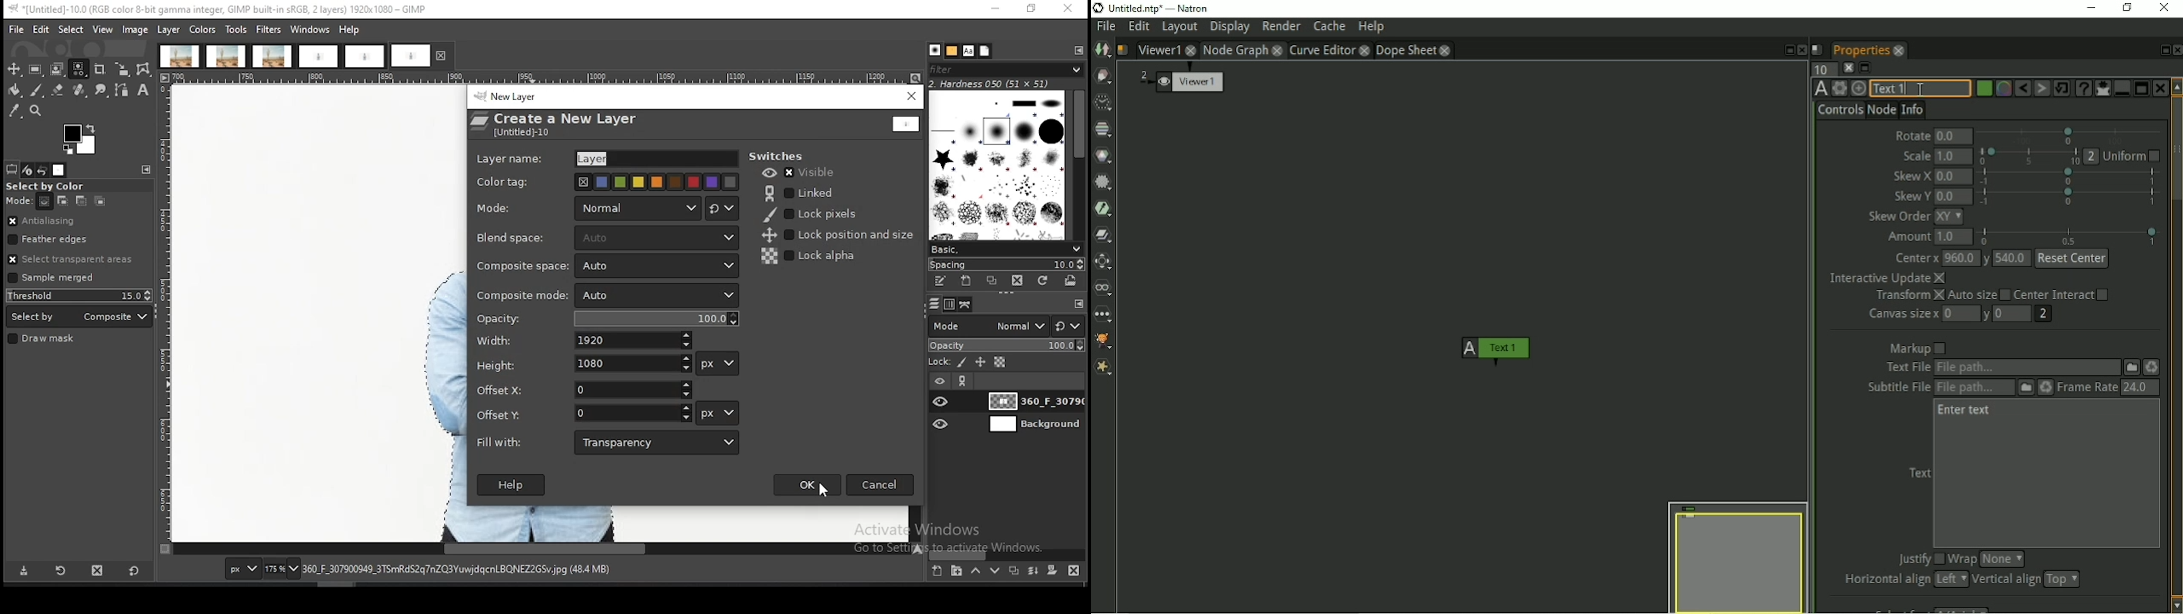 The image size is (2184, 616). Describe the element at coordinates (1018, 281) in the screenshot. I see `delete brush` at that location.